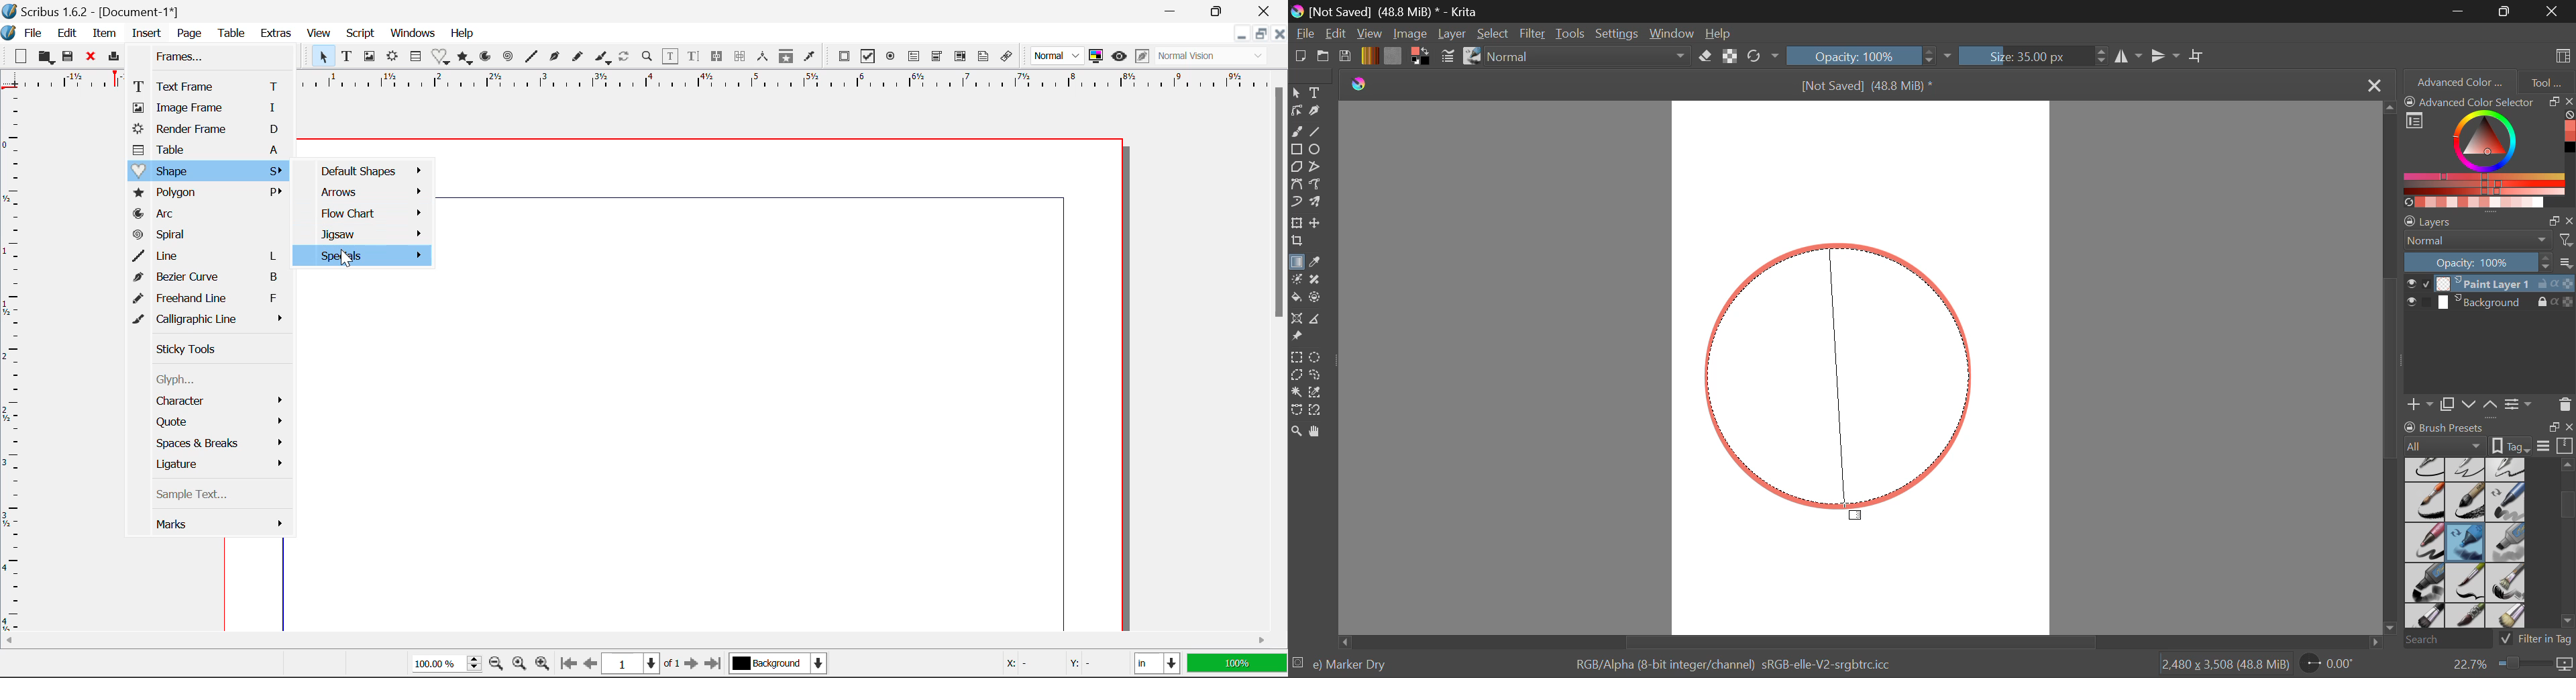 The width and height of the screenshot is (2576, 700). I want to click on Settings, so click(1620, 34).